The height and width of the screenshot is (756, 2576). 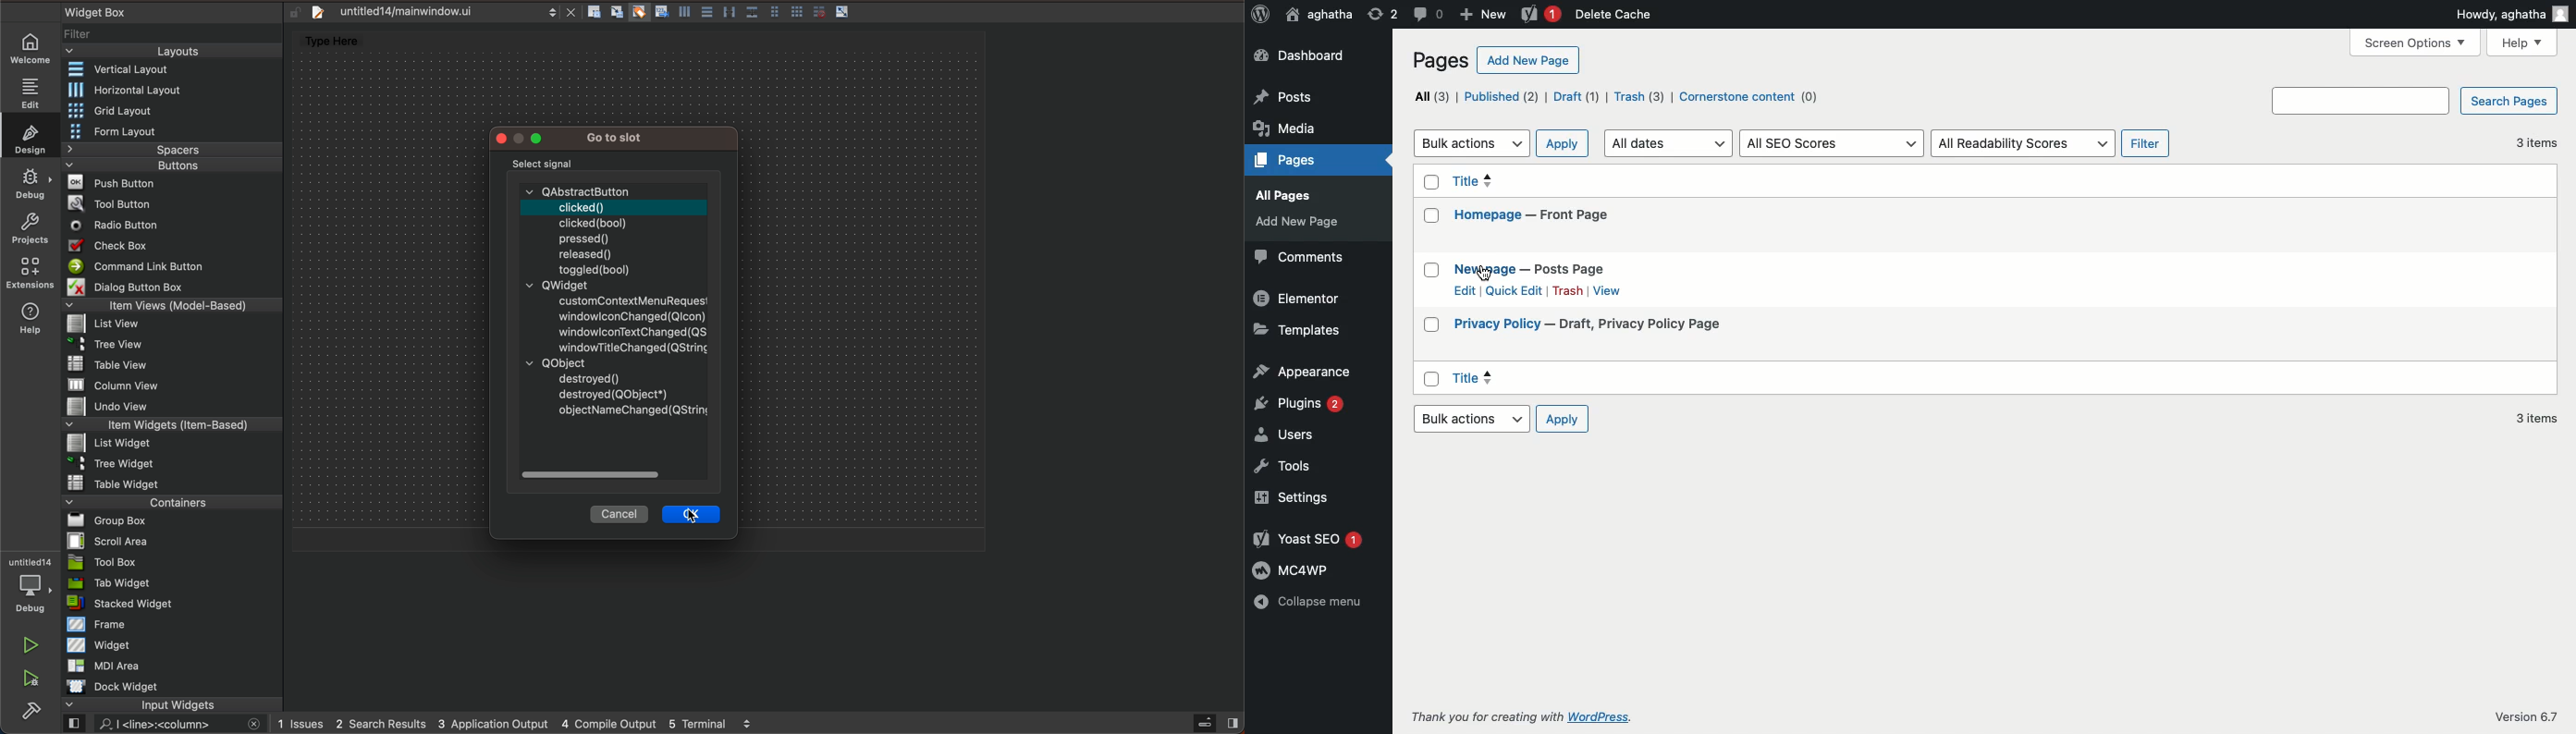 I want to click on All, so click(x=1429, y=96).